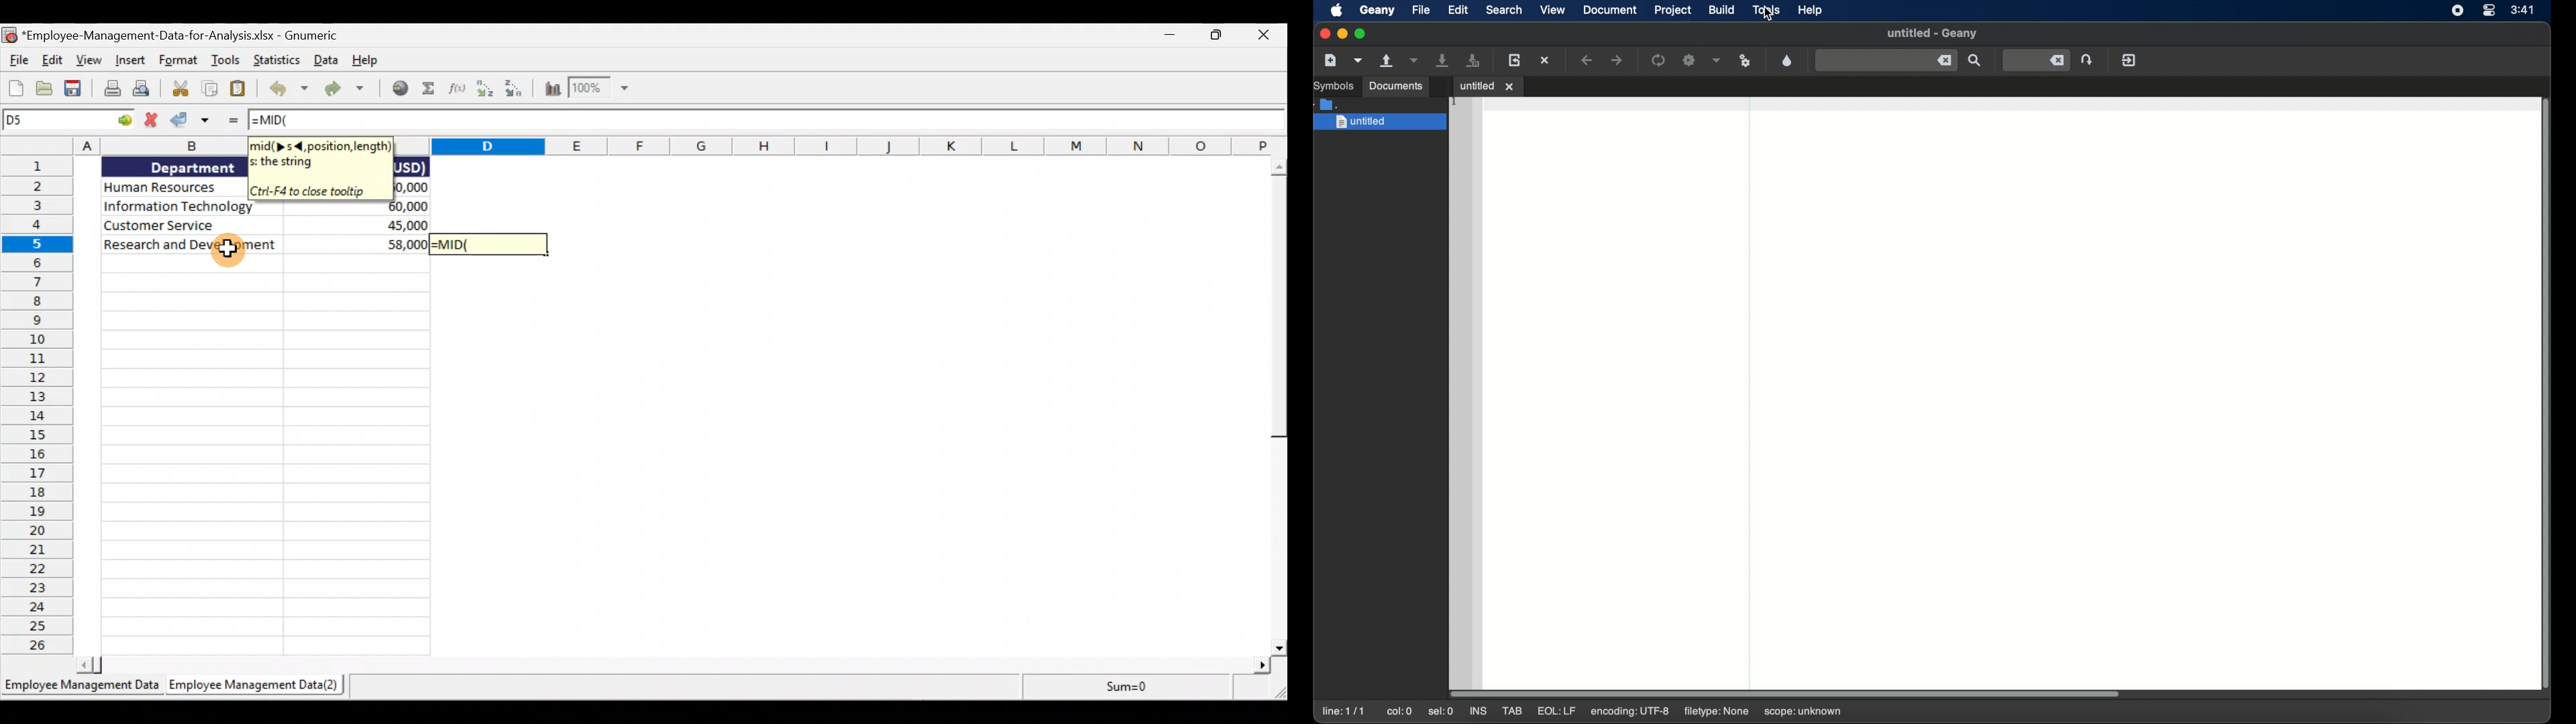 This screenshot has height=728, width=2576. What do you see at coordinates (841, 145) in the screenshot?
I see `columns` at bounding box center [841, 145].